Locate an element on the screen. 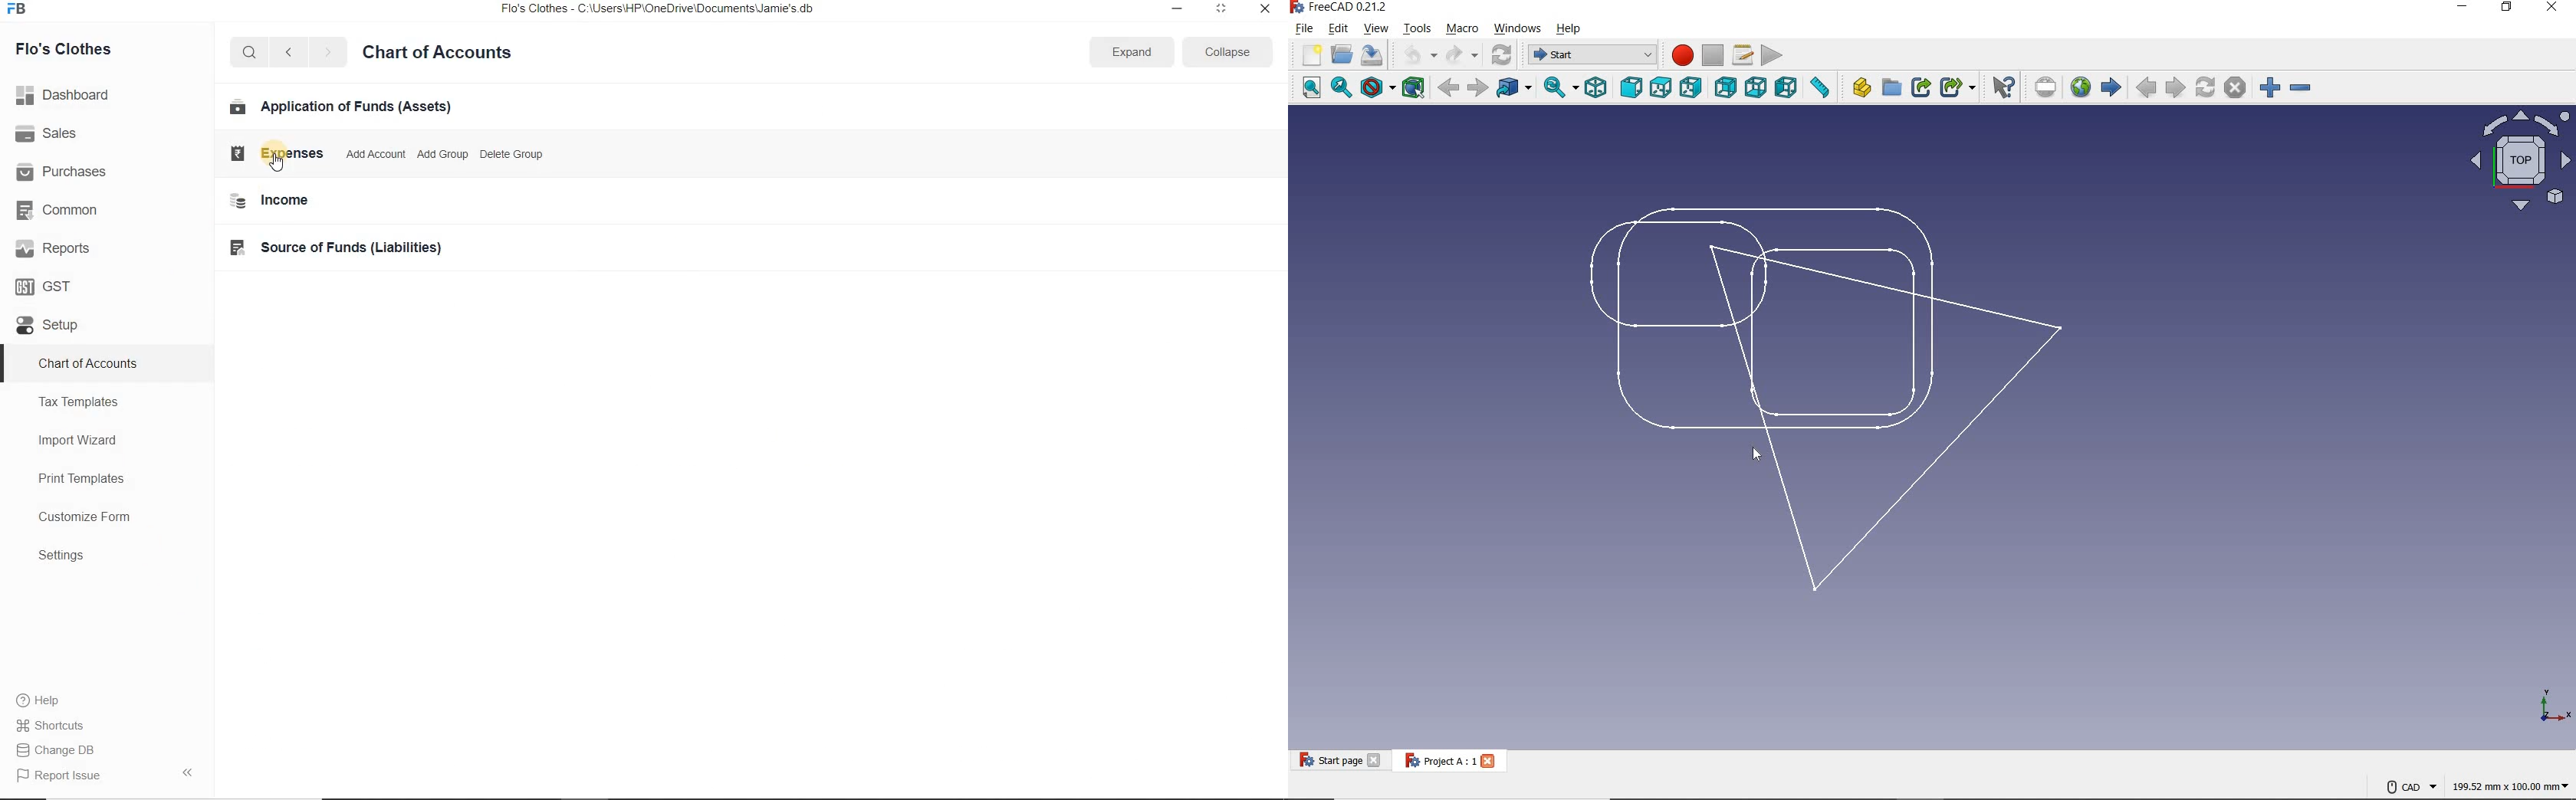 This screenshot has height=812, width=2576. Customize Form is located at coordinates (85, 517).